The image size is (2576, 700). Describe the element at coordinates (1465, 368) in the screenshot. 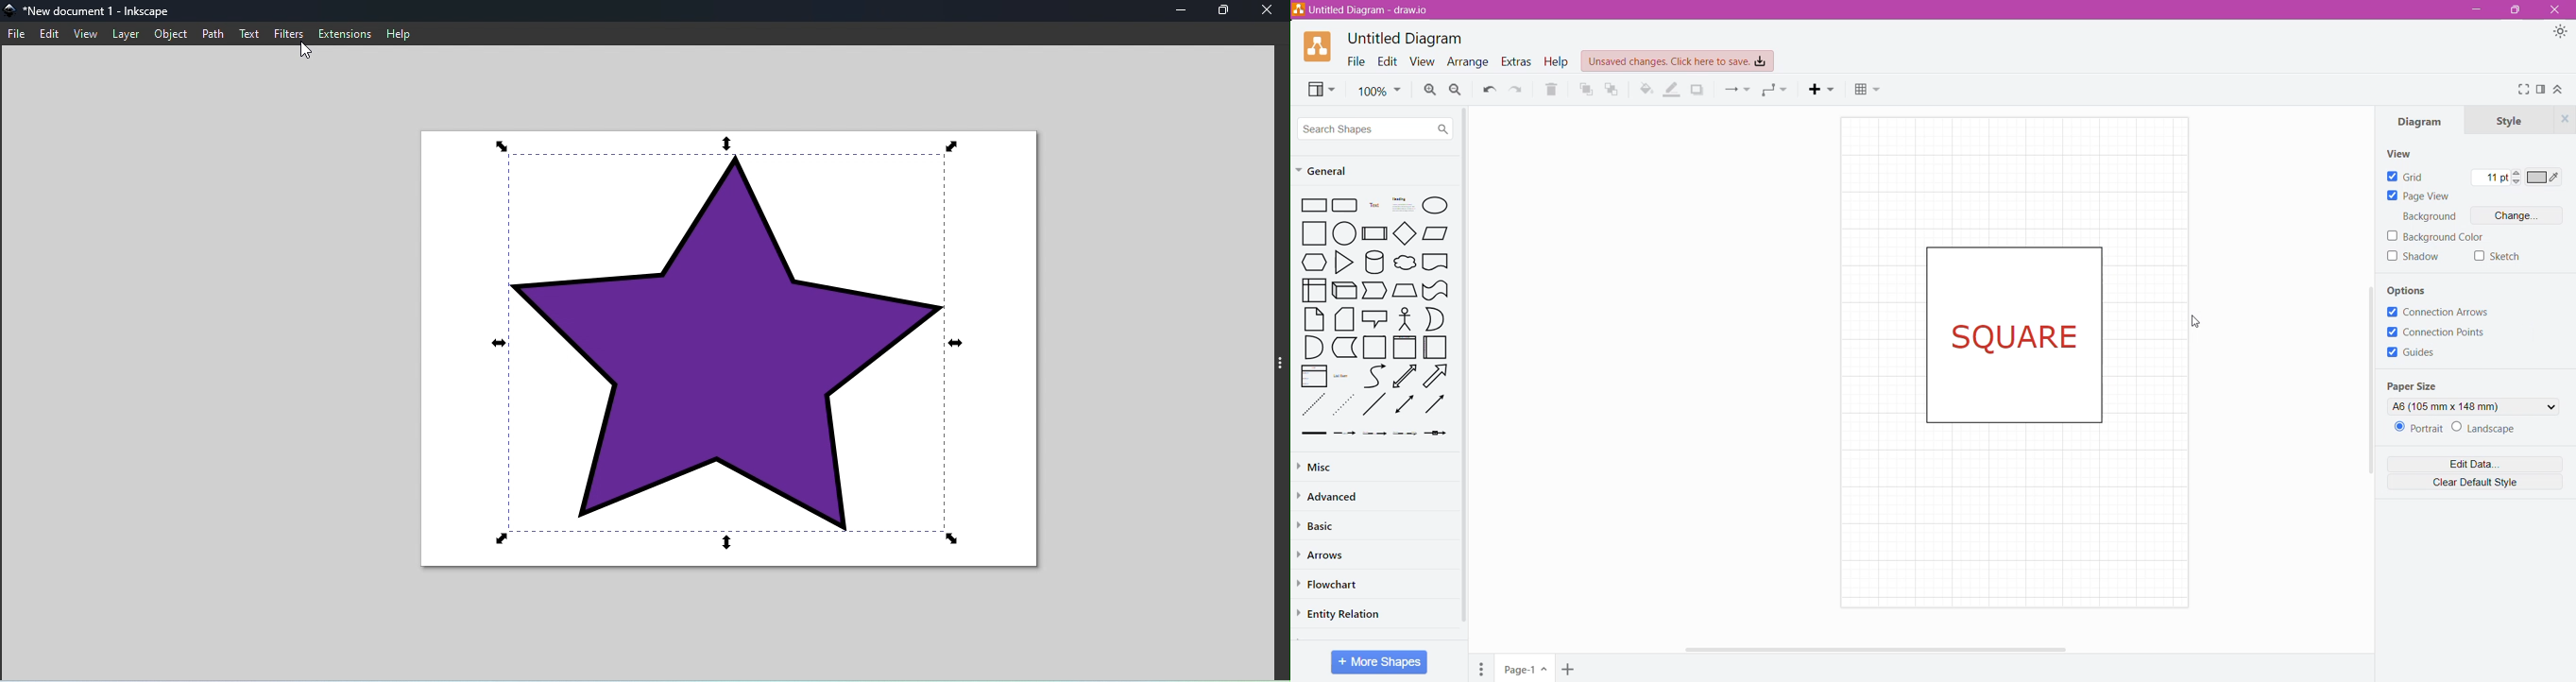

I see `Vertical Scroll Bar` at that location.